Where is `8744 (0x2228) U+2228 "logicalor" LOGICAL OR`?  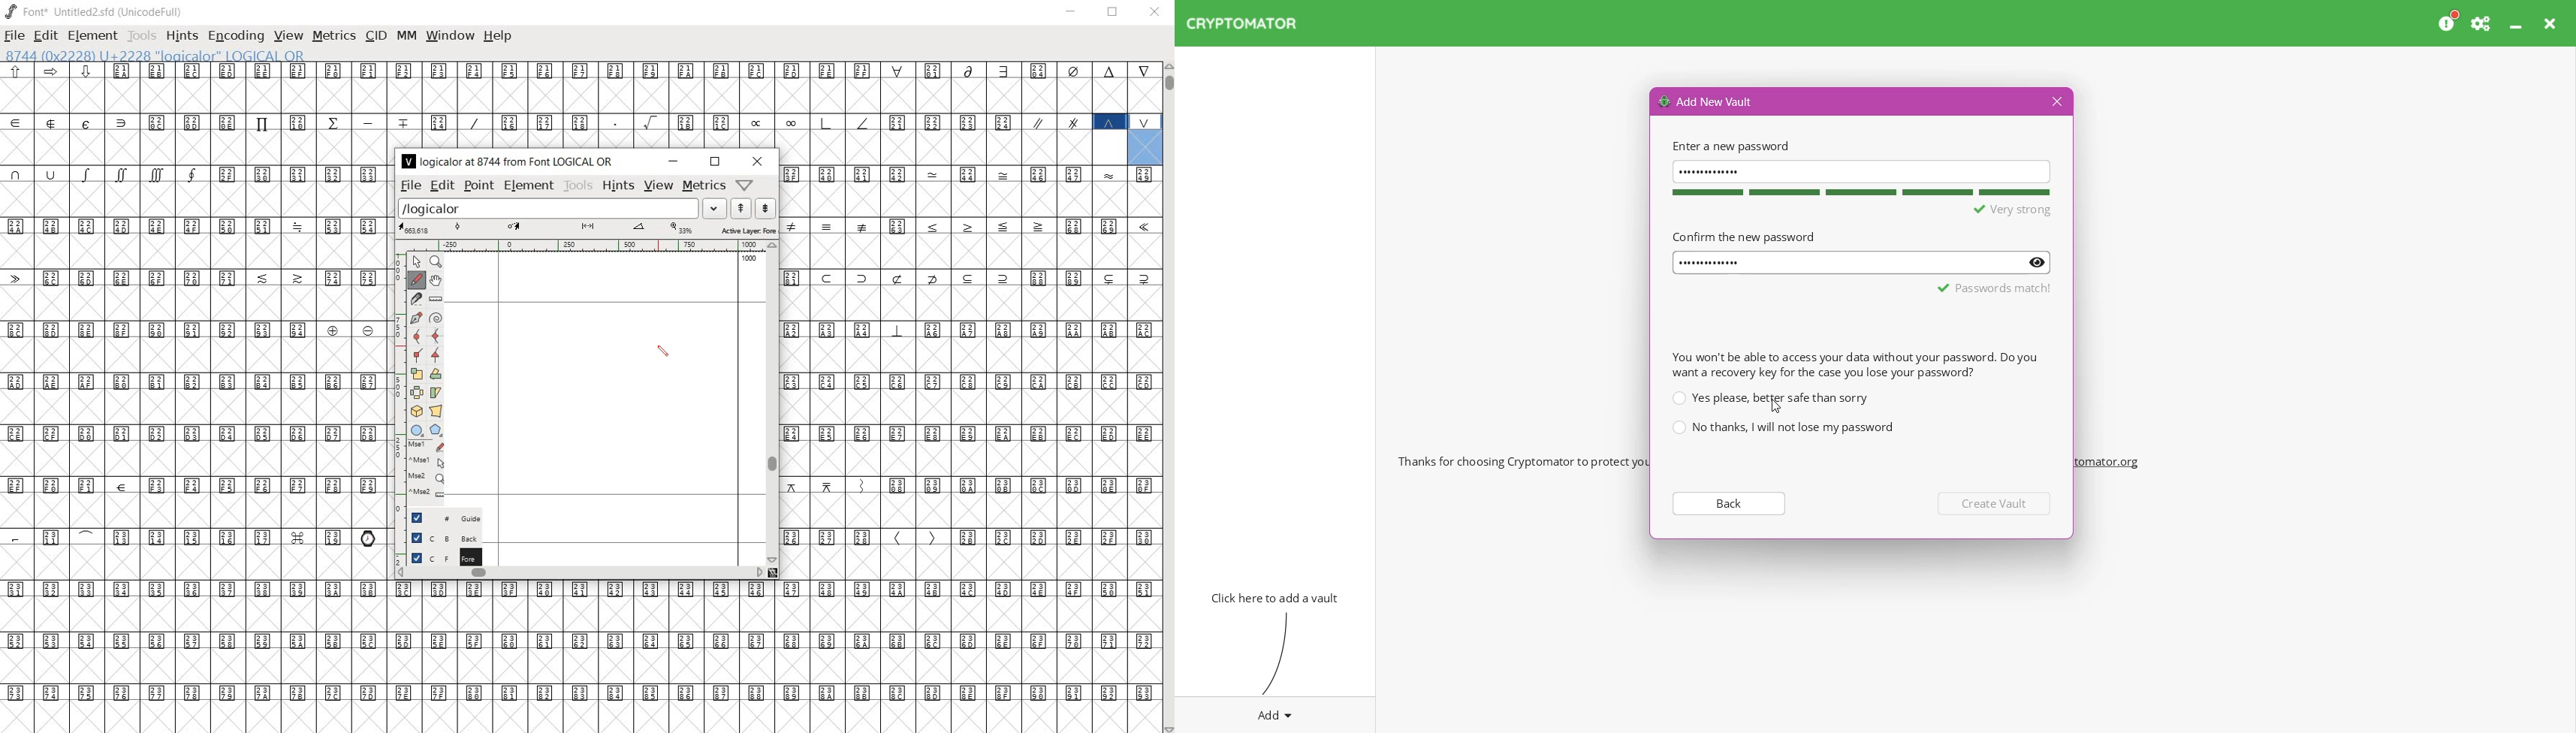
8744 (0x2228) U+2228 "logicalor" LOGICAL OR is located at coordinates (161, 55).